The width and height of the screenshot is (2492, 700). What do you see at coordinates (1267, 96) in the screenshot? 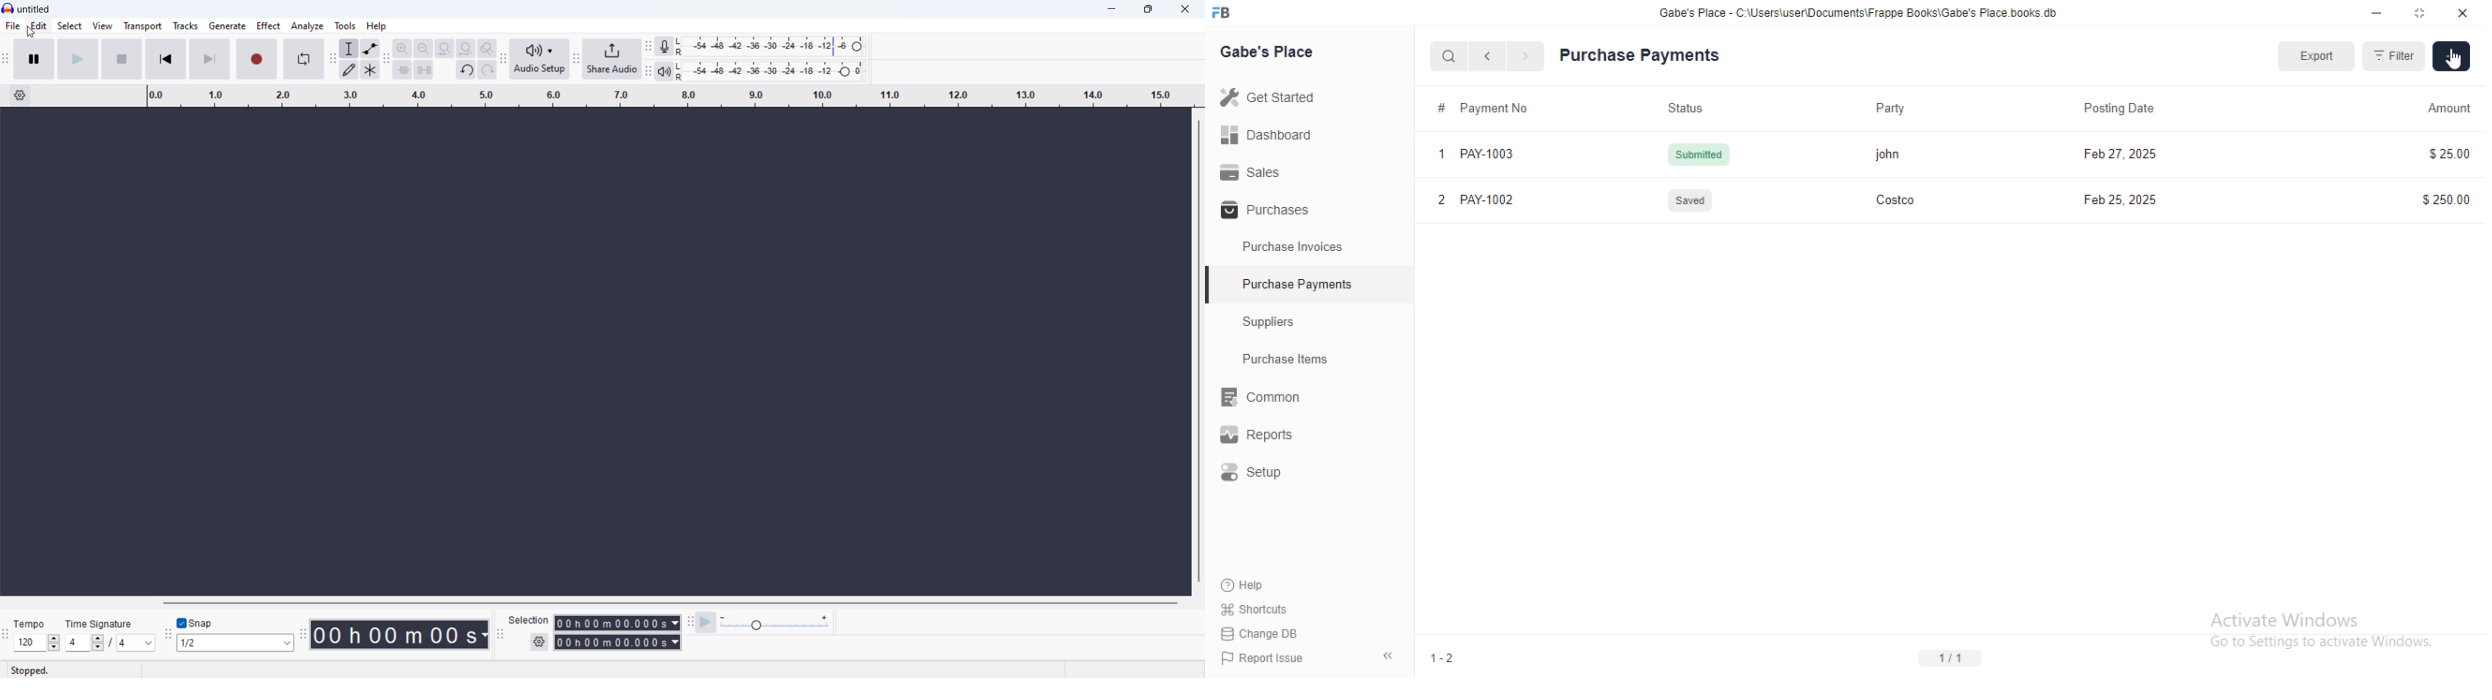
I see `Get Started` at bounding box center [1267, 96].